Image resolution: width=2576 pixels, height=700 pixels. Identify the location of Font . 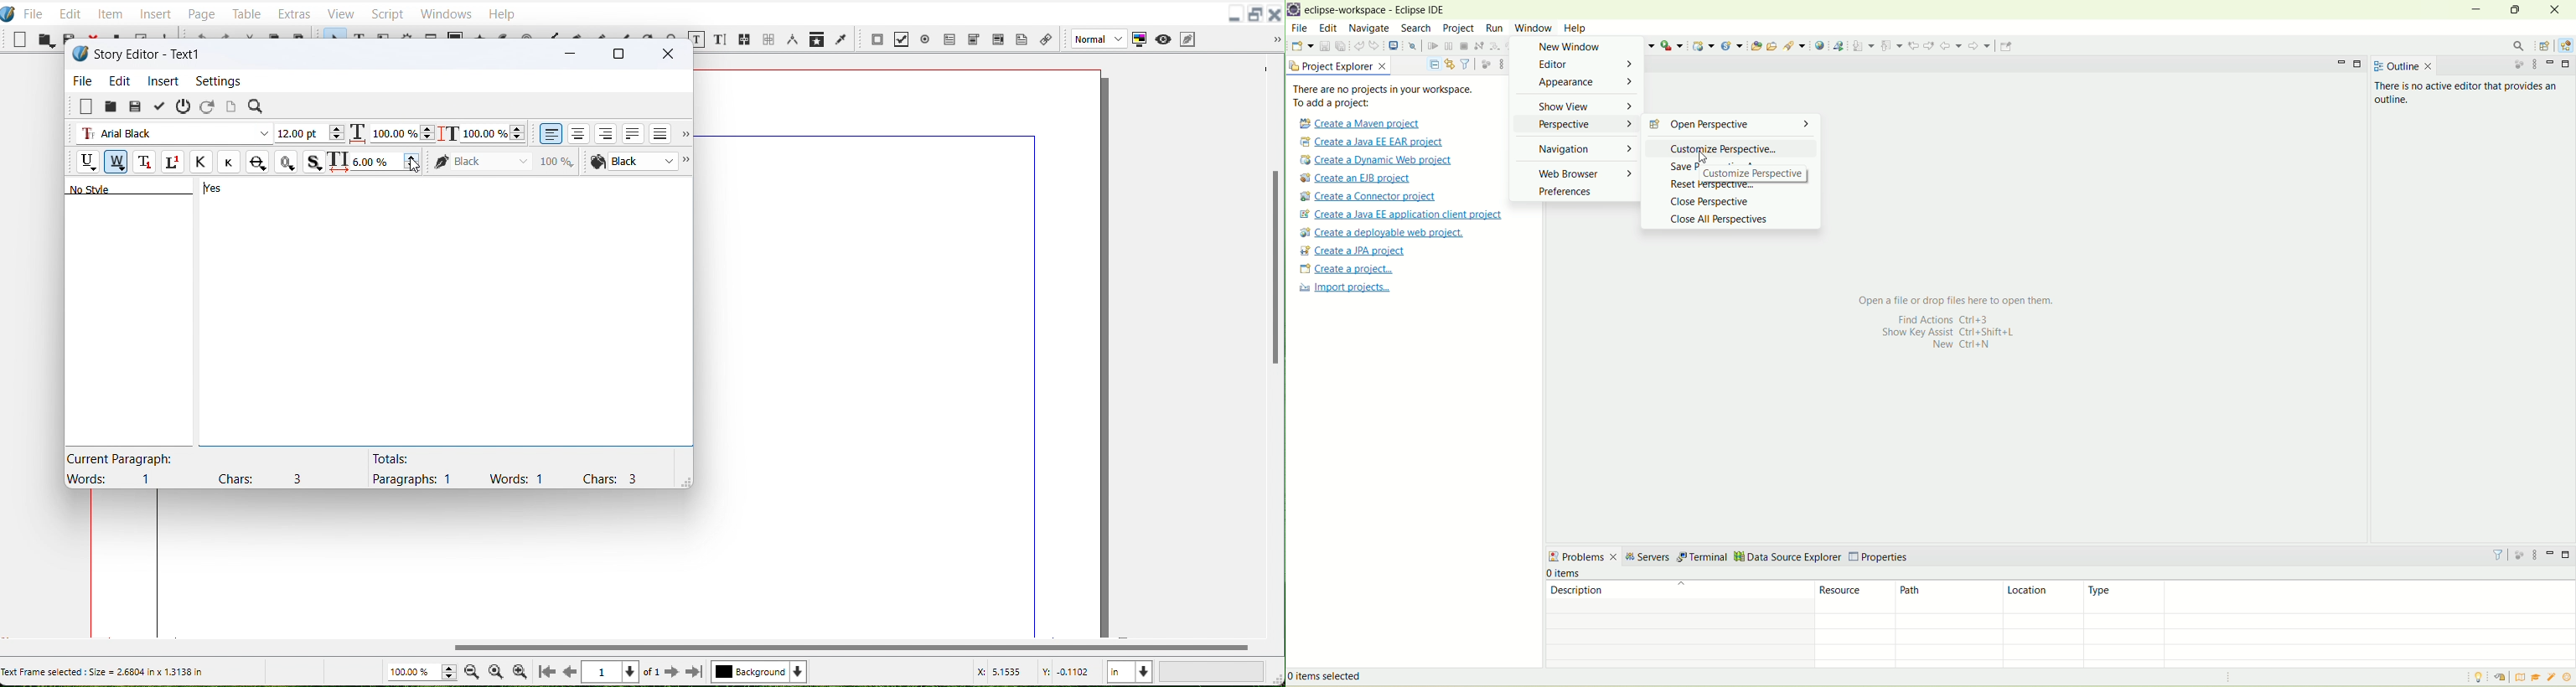
(171, 132).